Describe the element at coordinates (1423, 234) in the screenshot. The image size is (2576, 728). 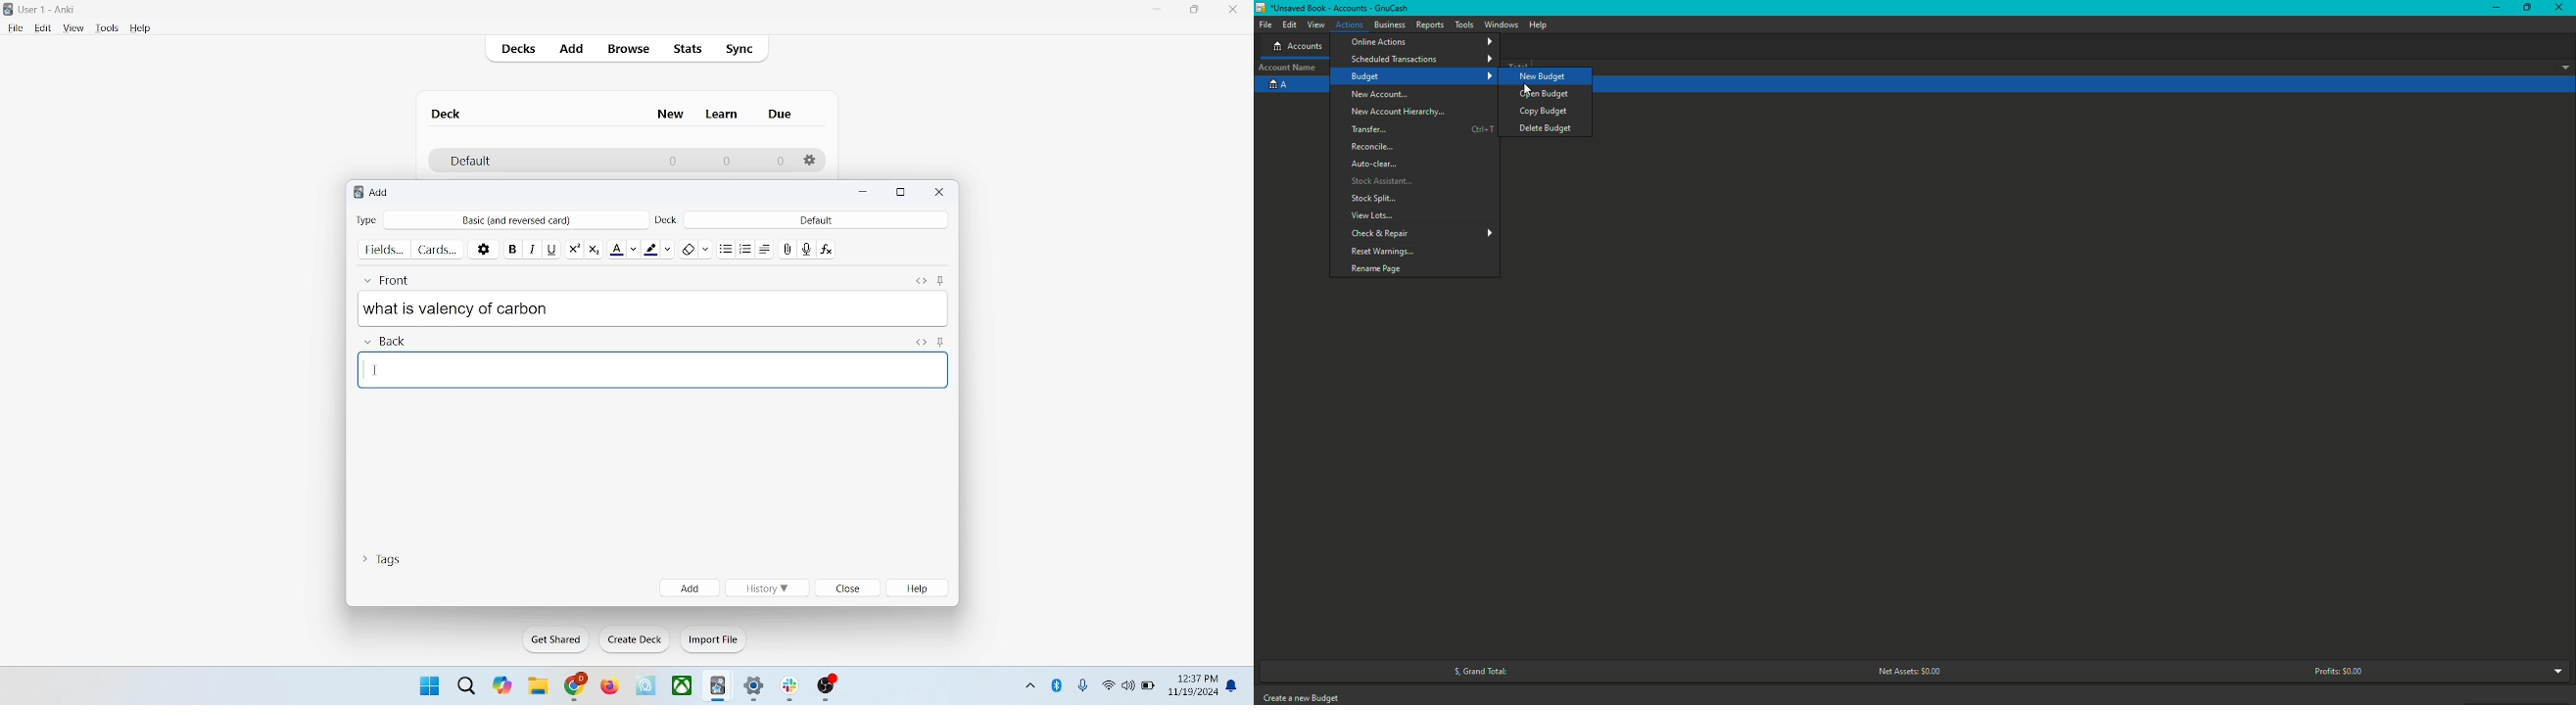
I see `Check and Repair` at that location.